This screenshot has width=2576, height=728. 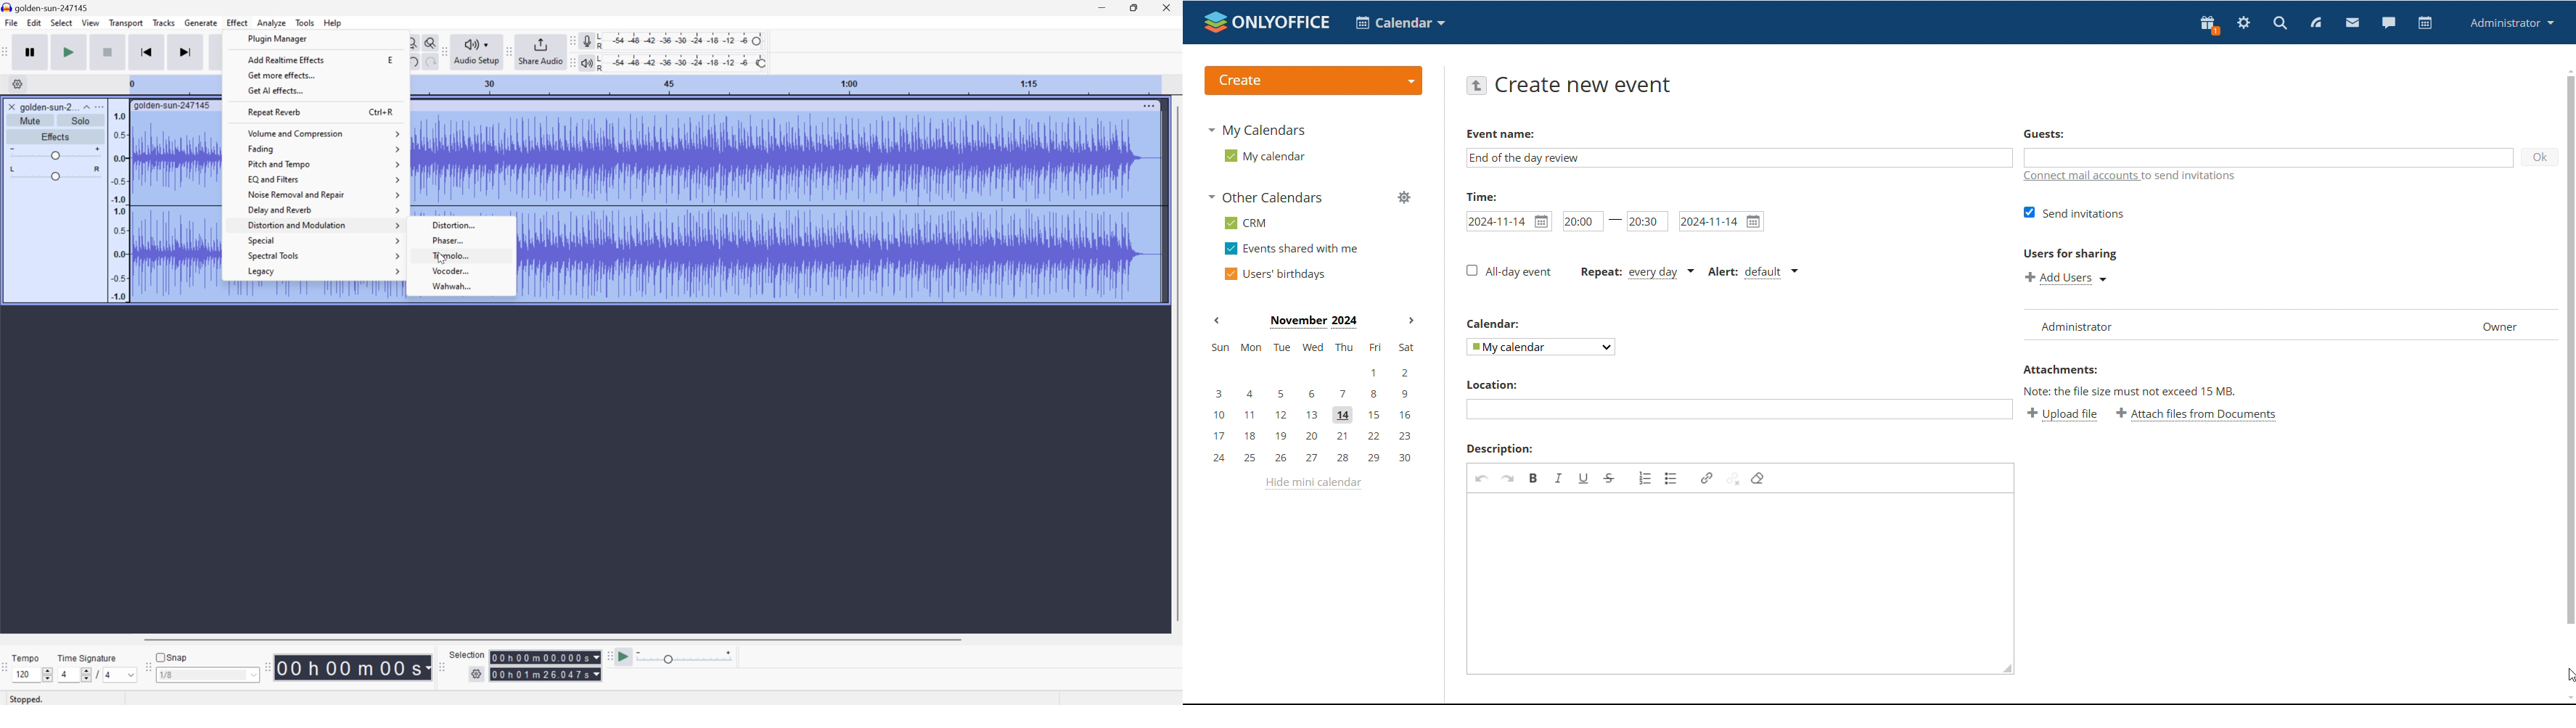 I want to click on Drop Down, so click(x=85, y=106).